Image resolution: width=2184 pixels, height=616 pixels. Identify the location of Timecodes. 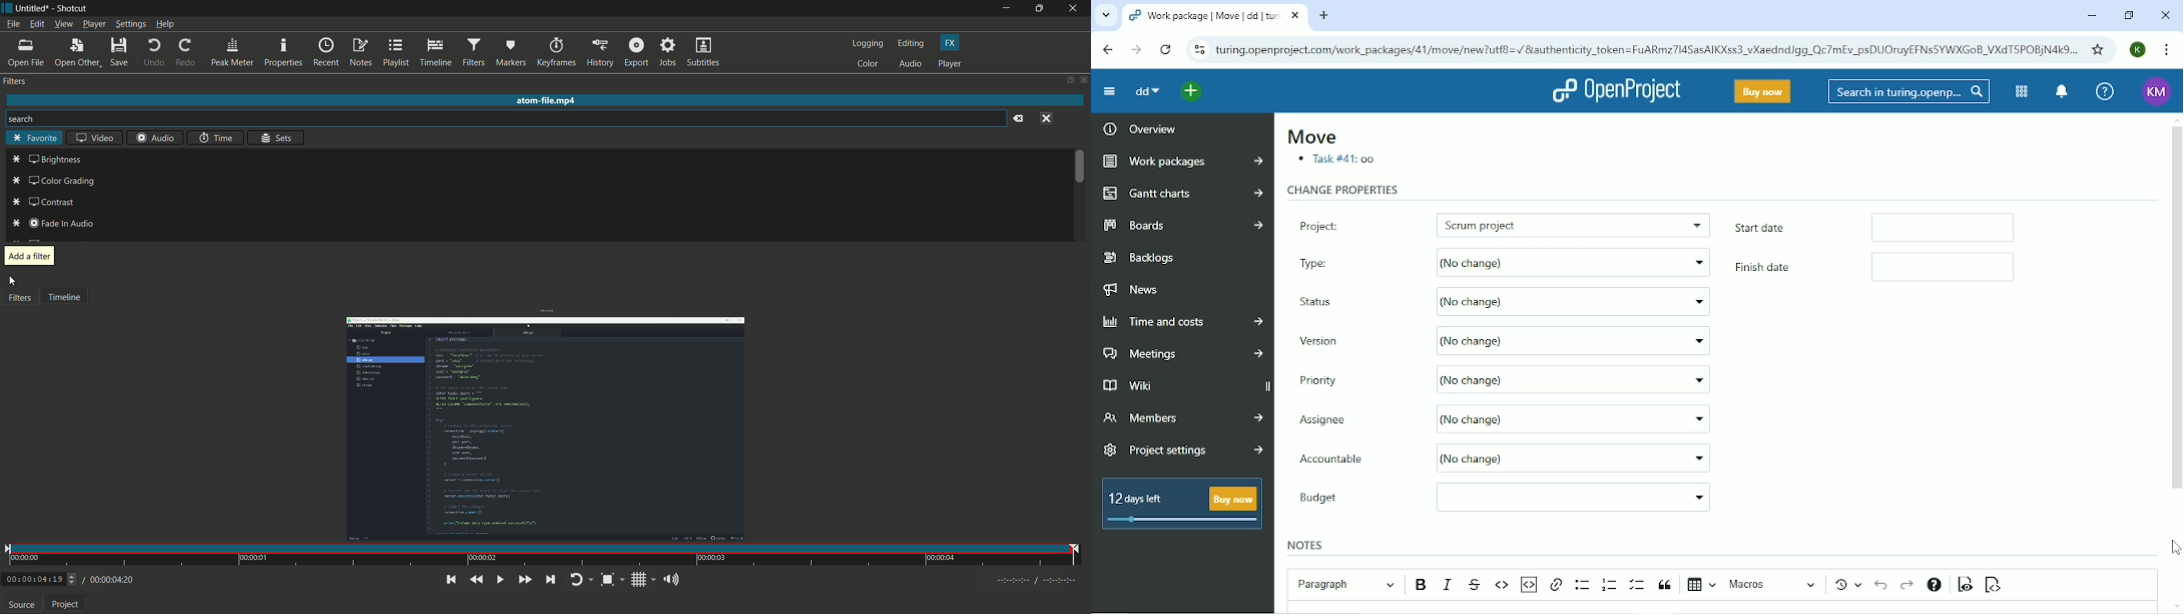
(1032, 582).